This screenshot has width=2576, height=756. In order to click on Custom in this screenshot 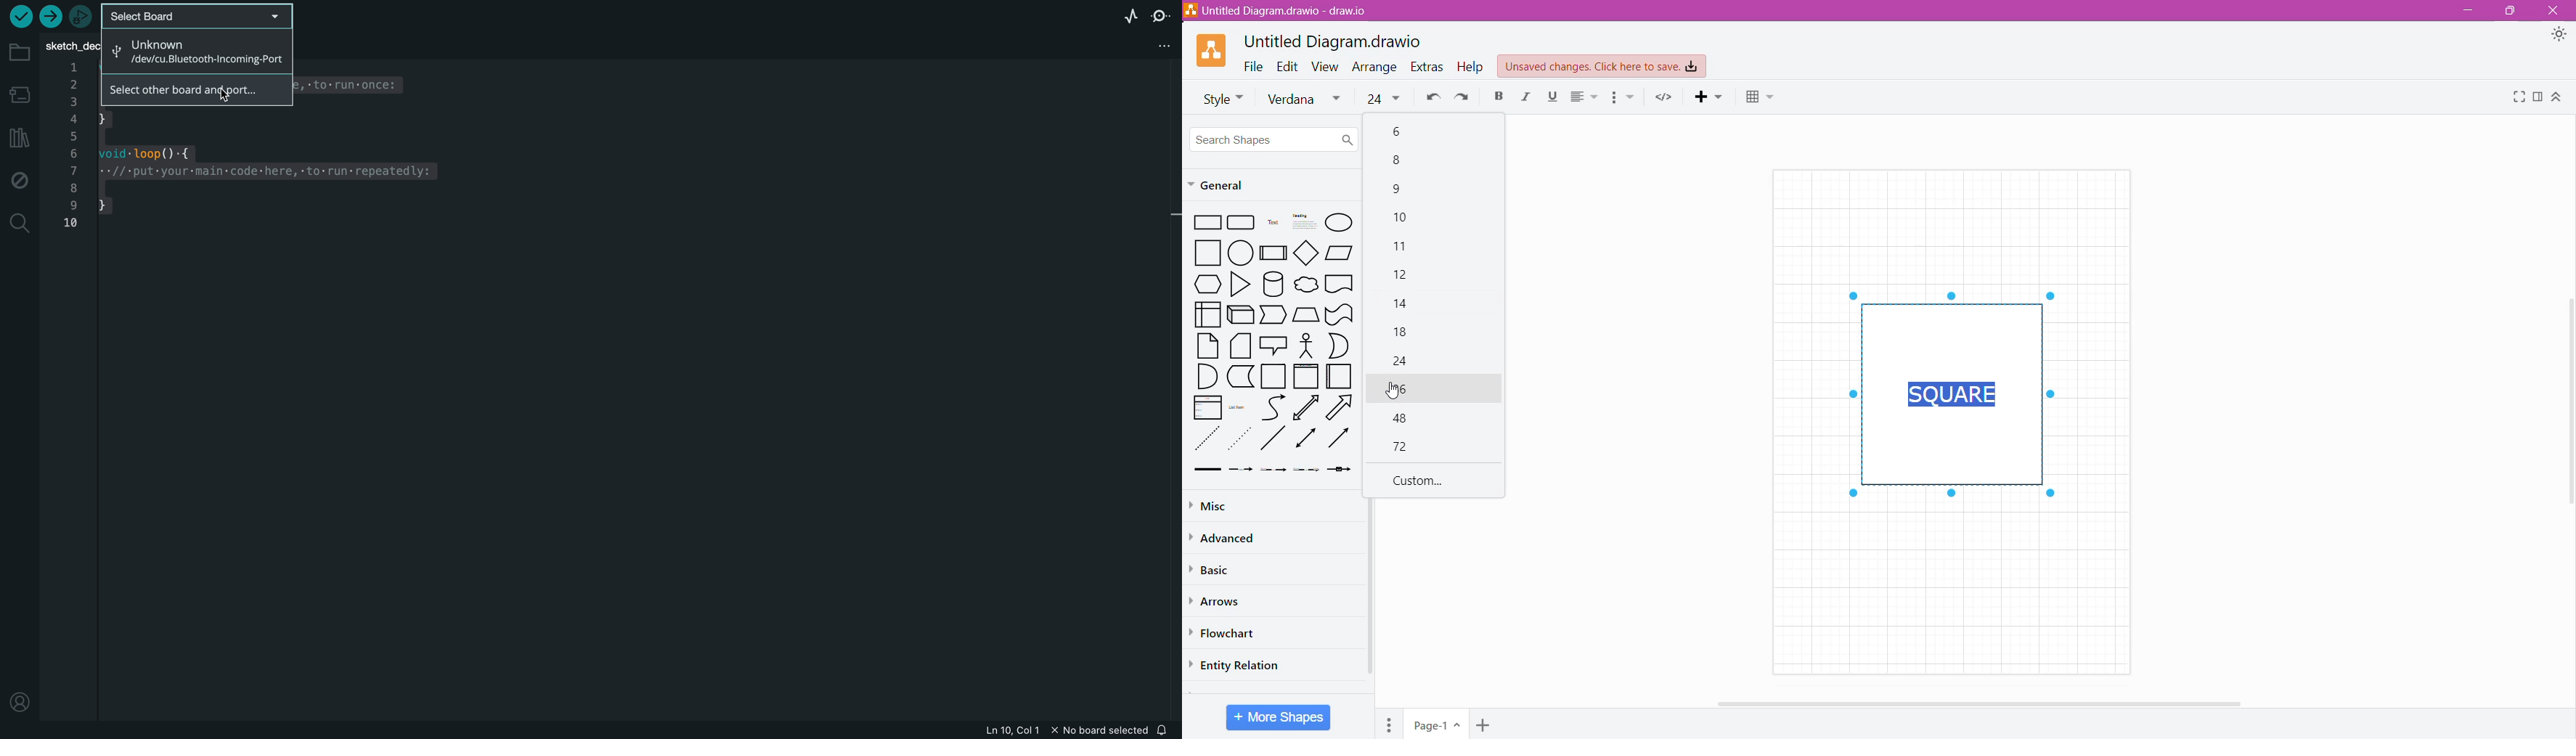, I will do `click(1419, 481)`.